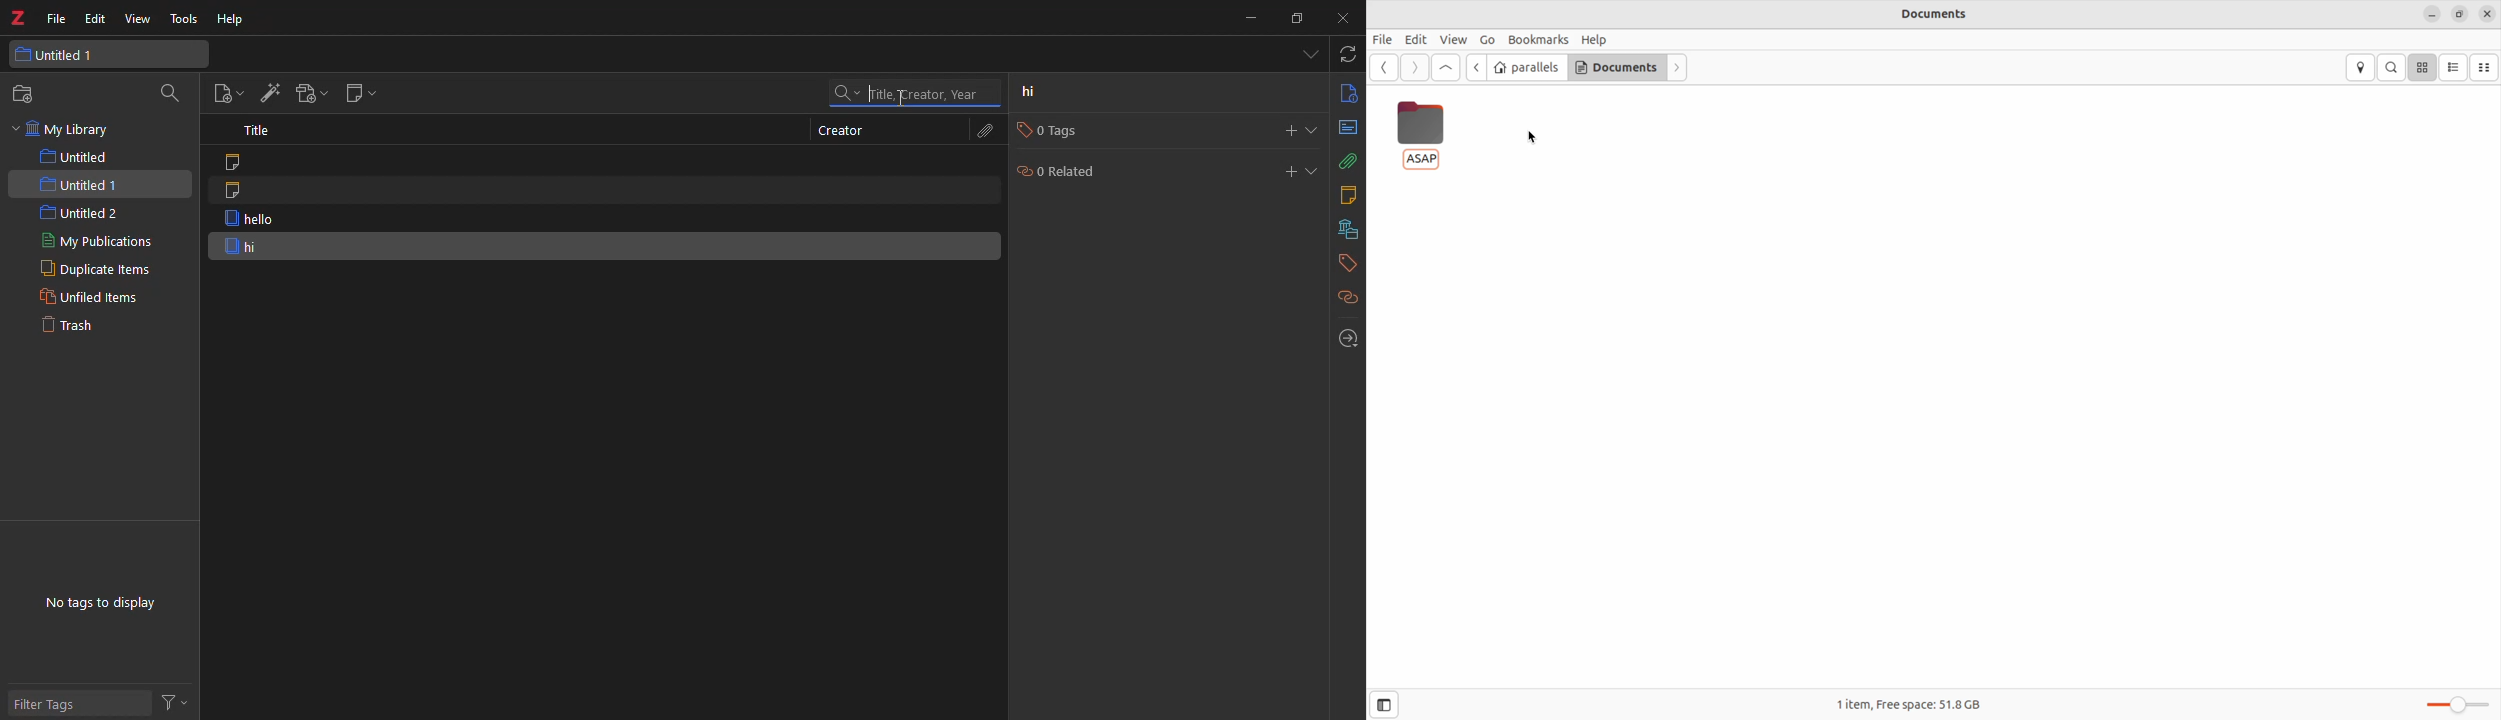 The image size is (2520, 728). I want to click on no tags to display, so click(103, 603).